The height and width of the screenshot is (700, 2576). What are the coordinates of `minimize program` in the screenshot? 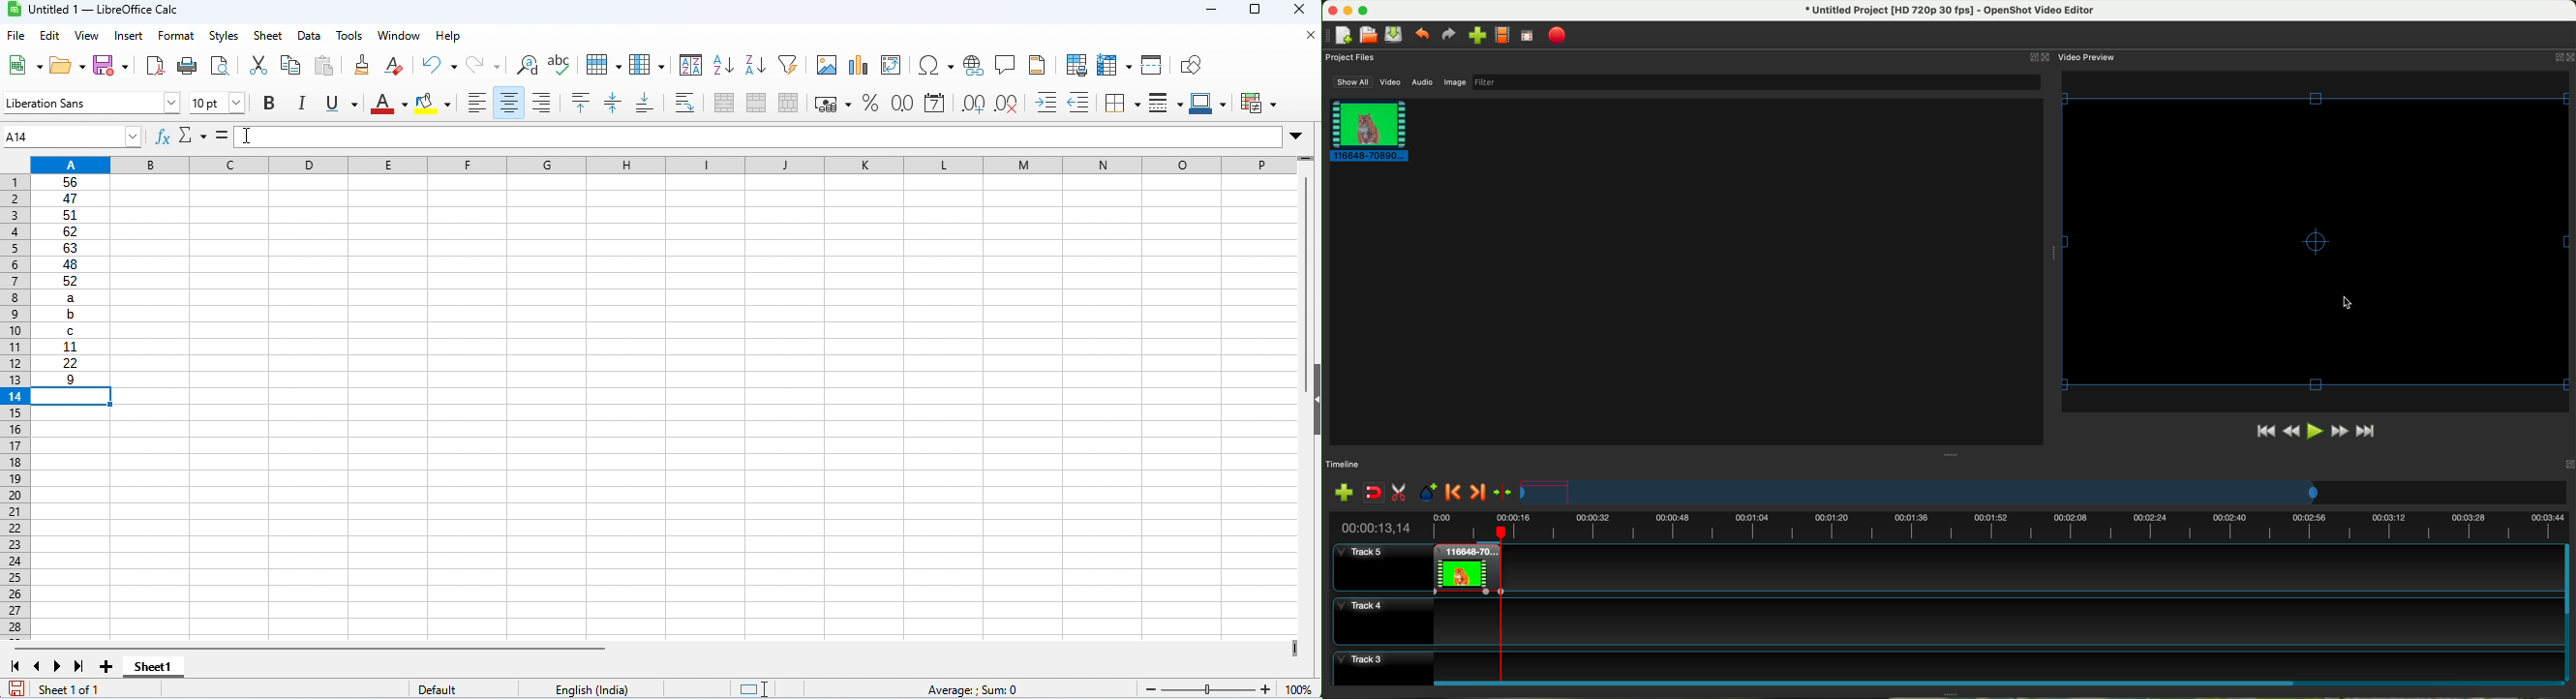 It's located at (1349, 10).